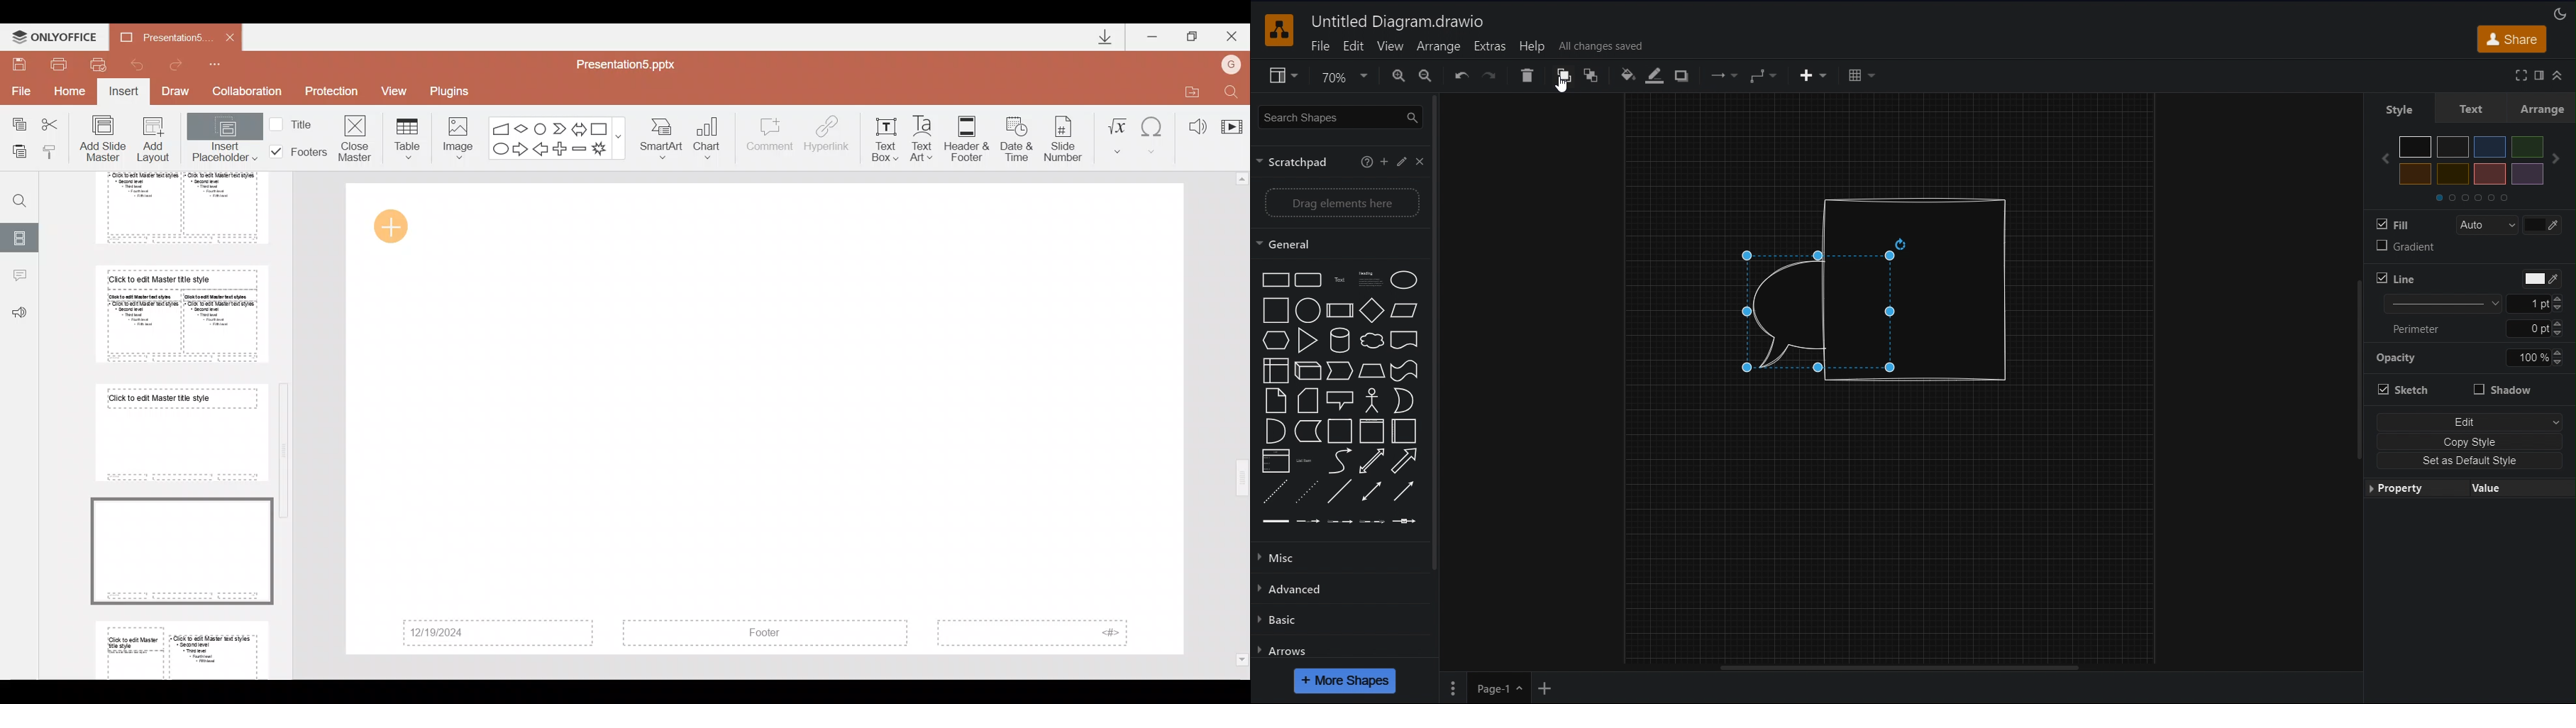 This screenshot has width=2576, height=728. I want to click on Slide 9, so click(184, 647).